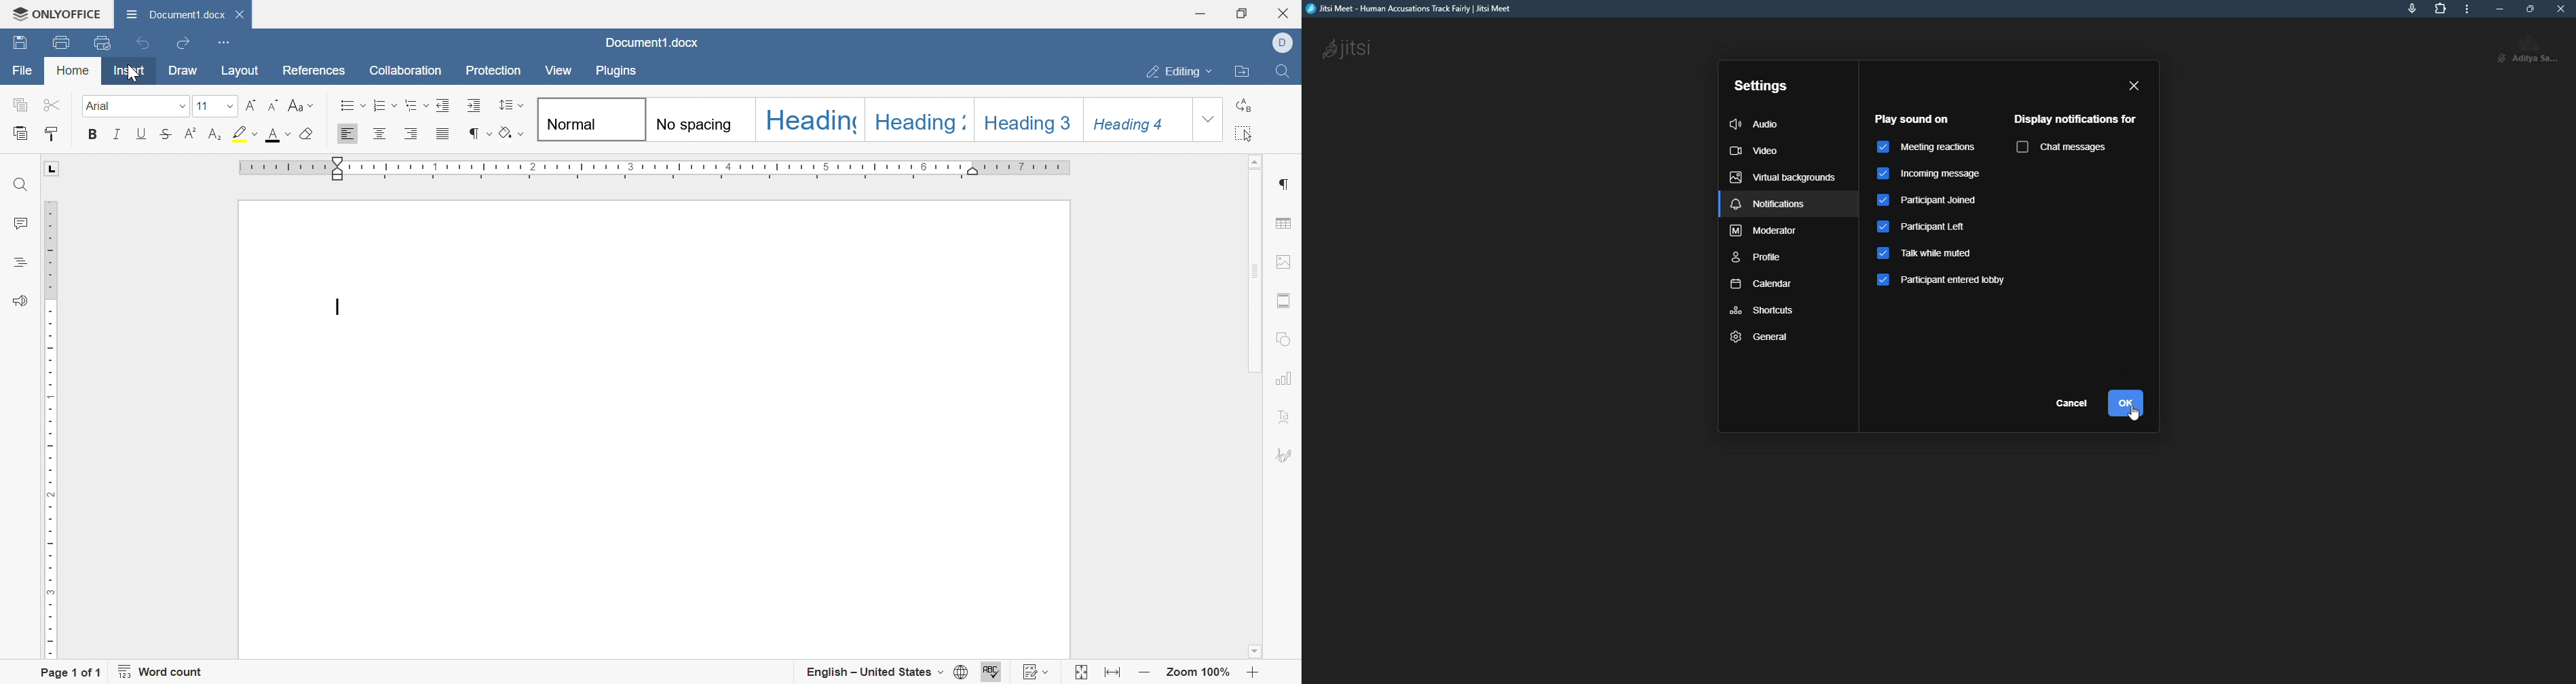 The height and width of the screenshot is (700, 2576). What do you see at coordinates (620, 69) in the screenshot?
I see `Plugins` at bounding box center [620, 69].